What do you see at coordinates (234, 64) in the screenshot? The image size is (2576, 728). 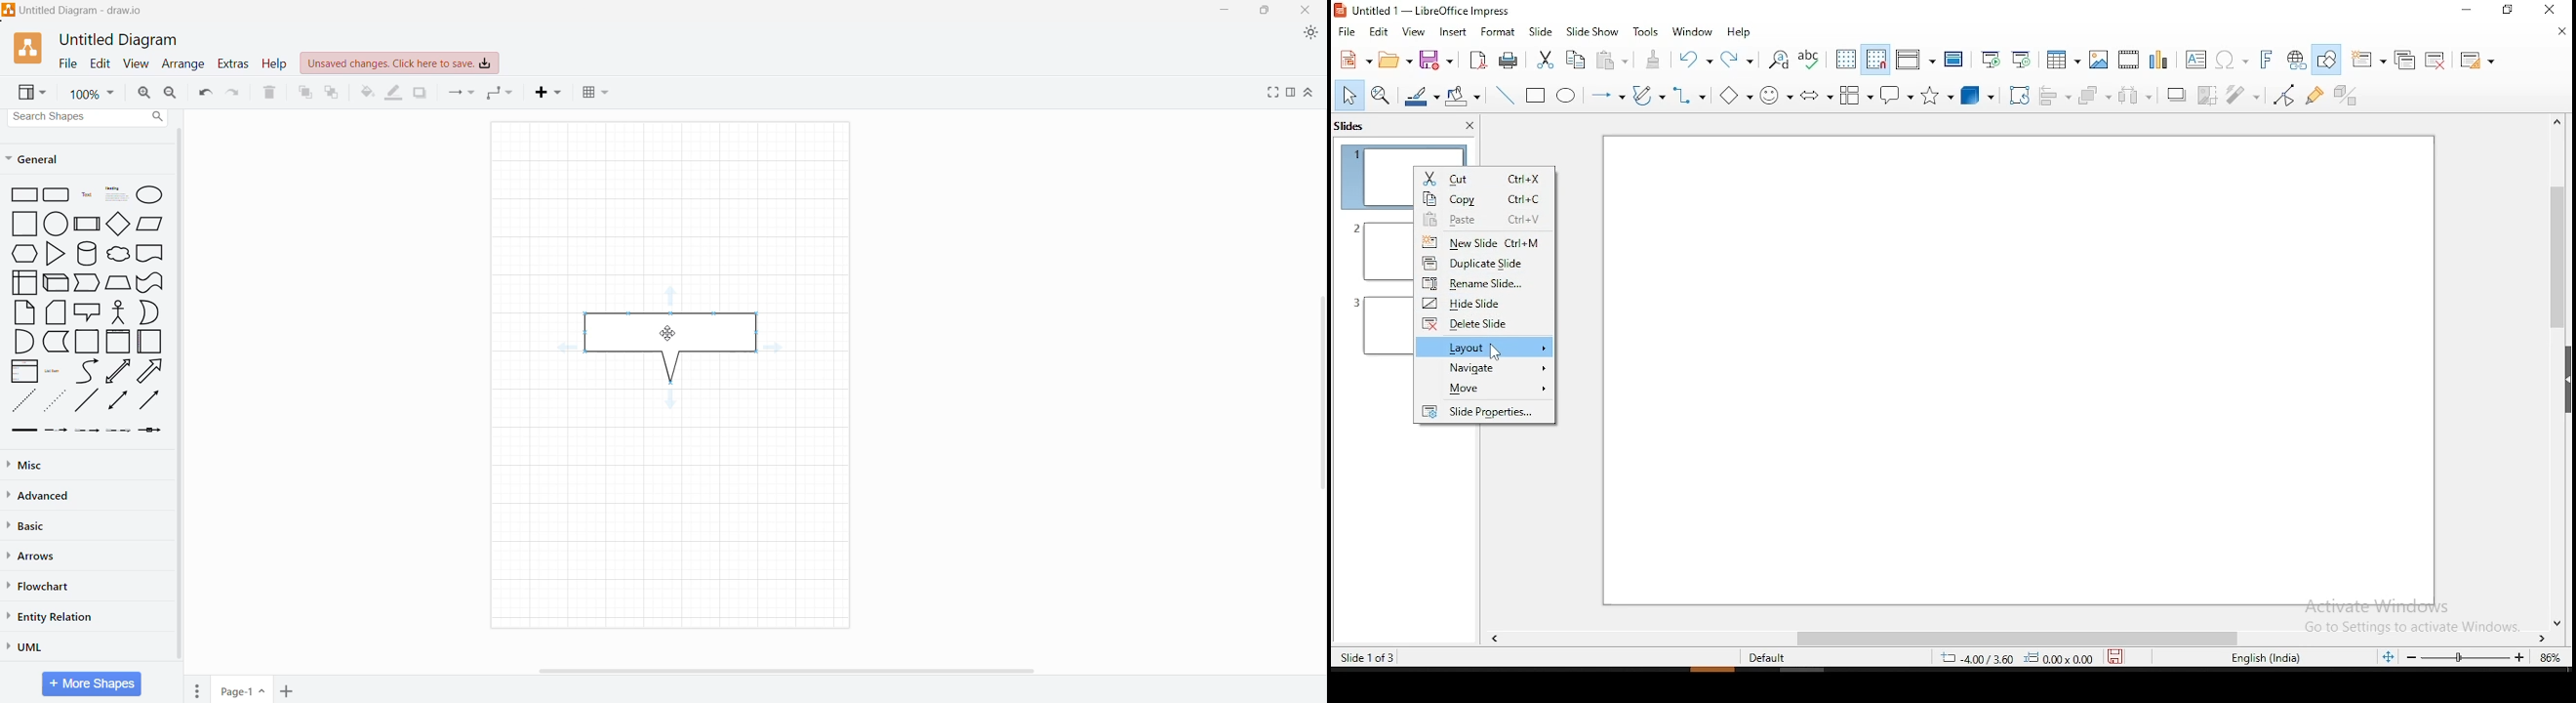 I see `Extras` at bounding box center [234, 64].